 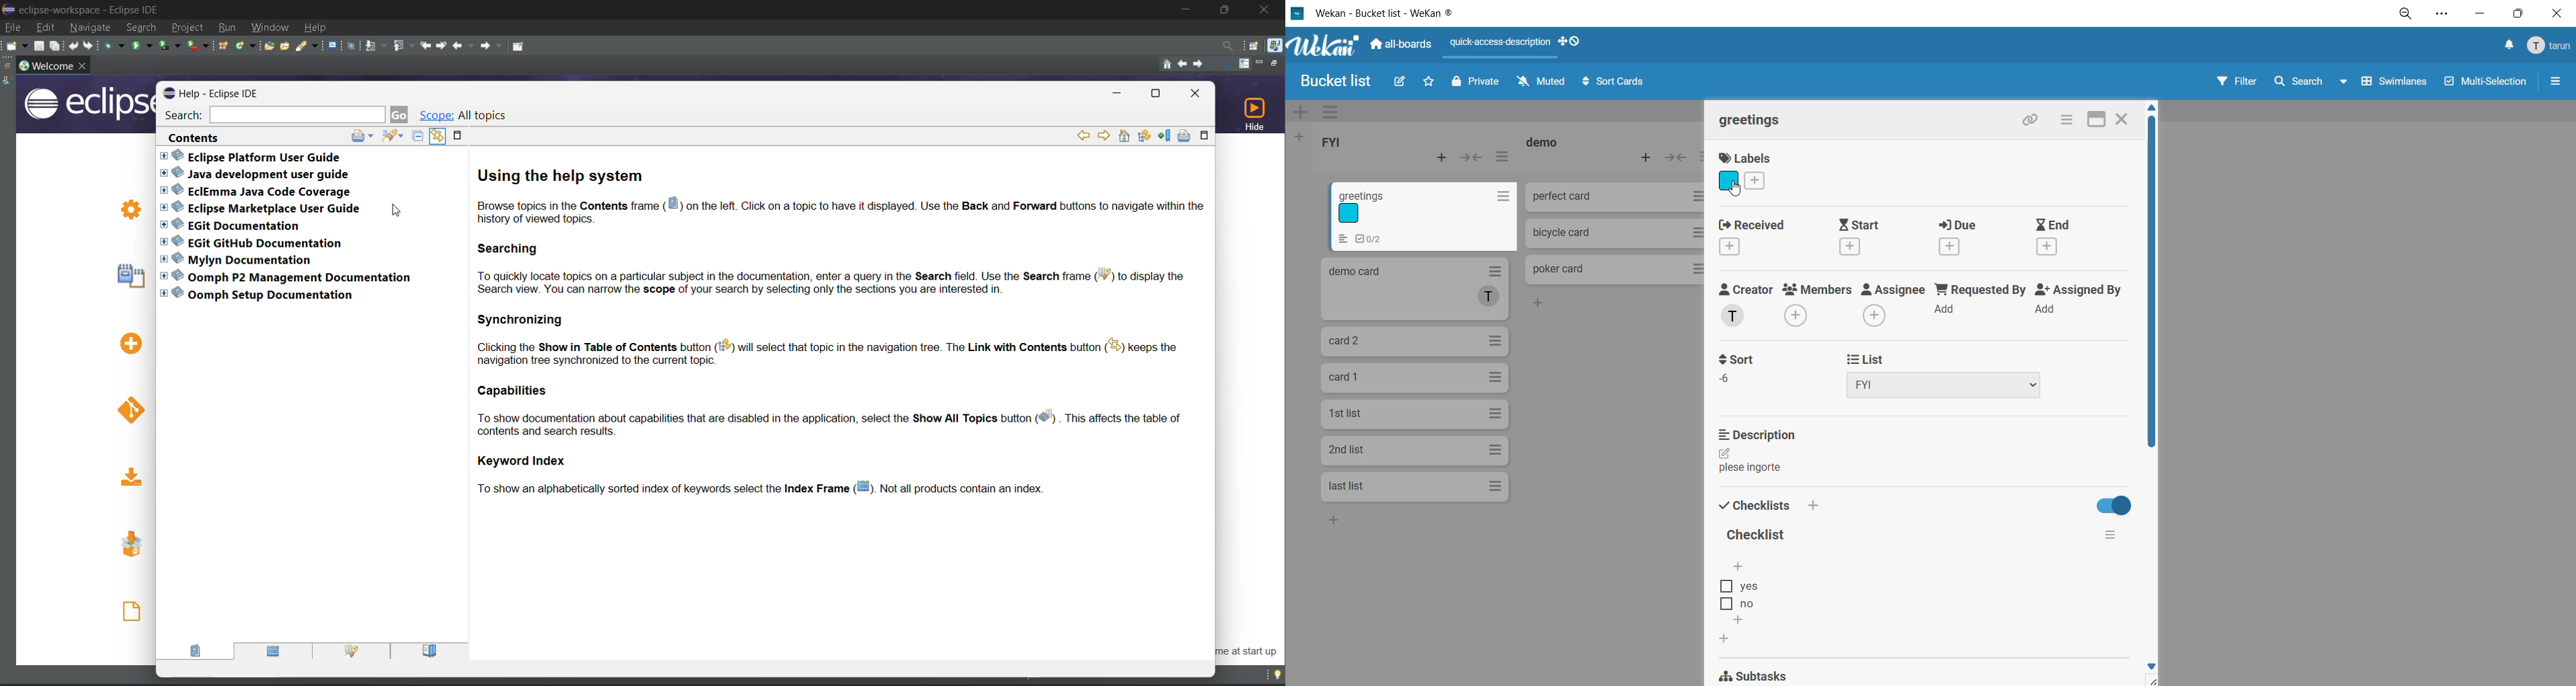 I want to click on list actions, so click(x=1502, y=157).